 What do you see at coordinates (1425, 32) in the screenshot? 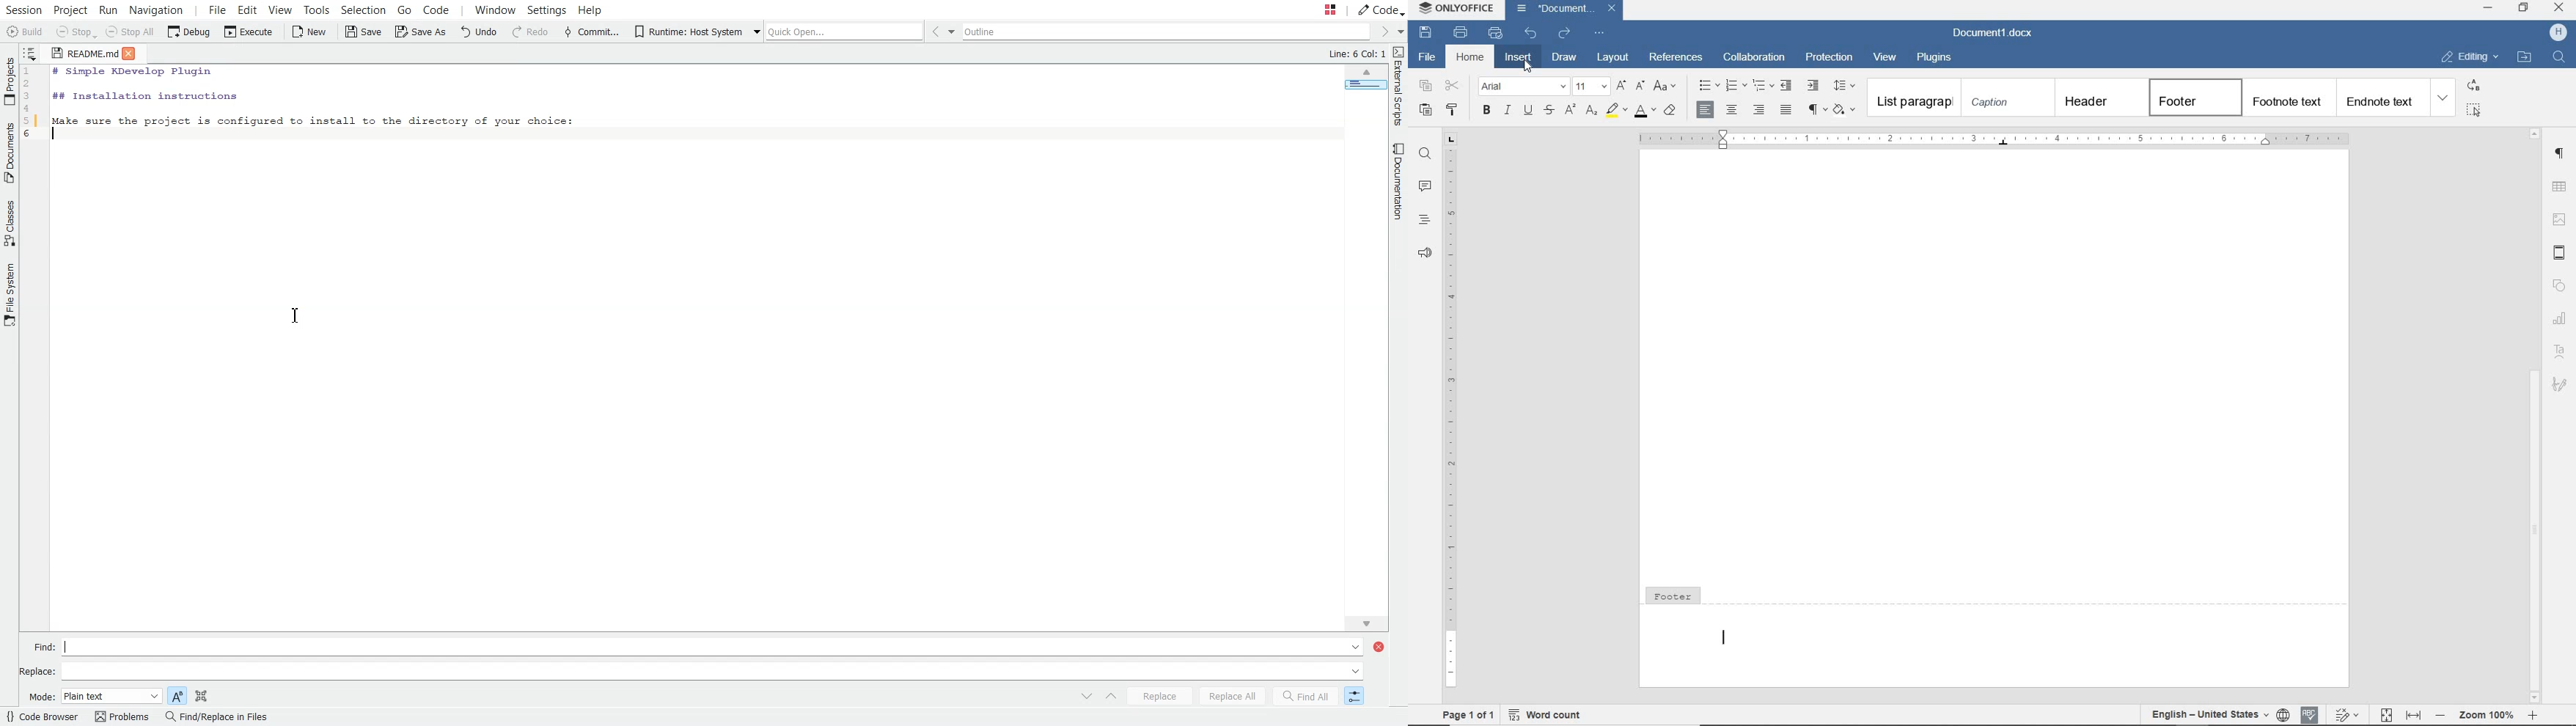
I see `save` at bounding box center [1425, 32].